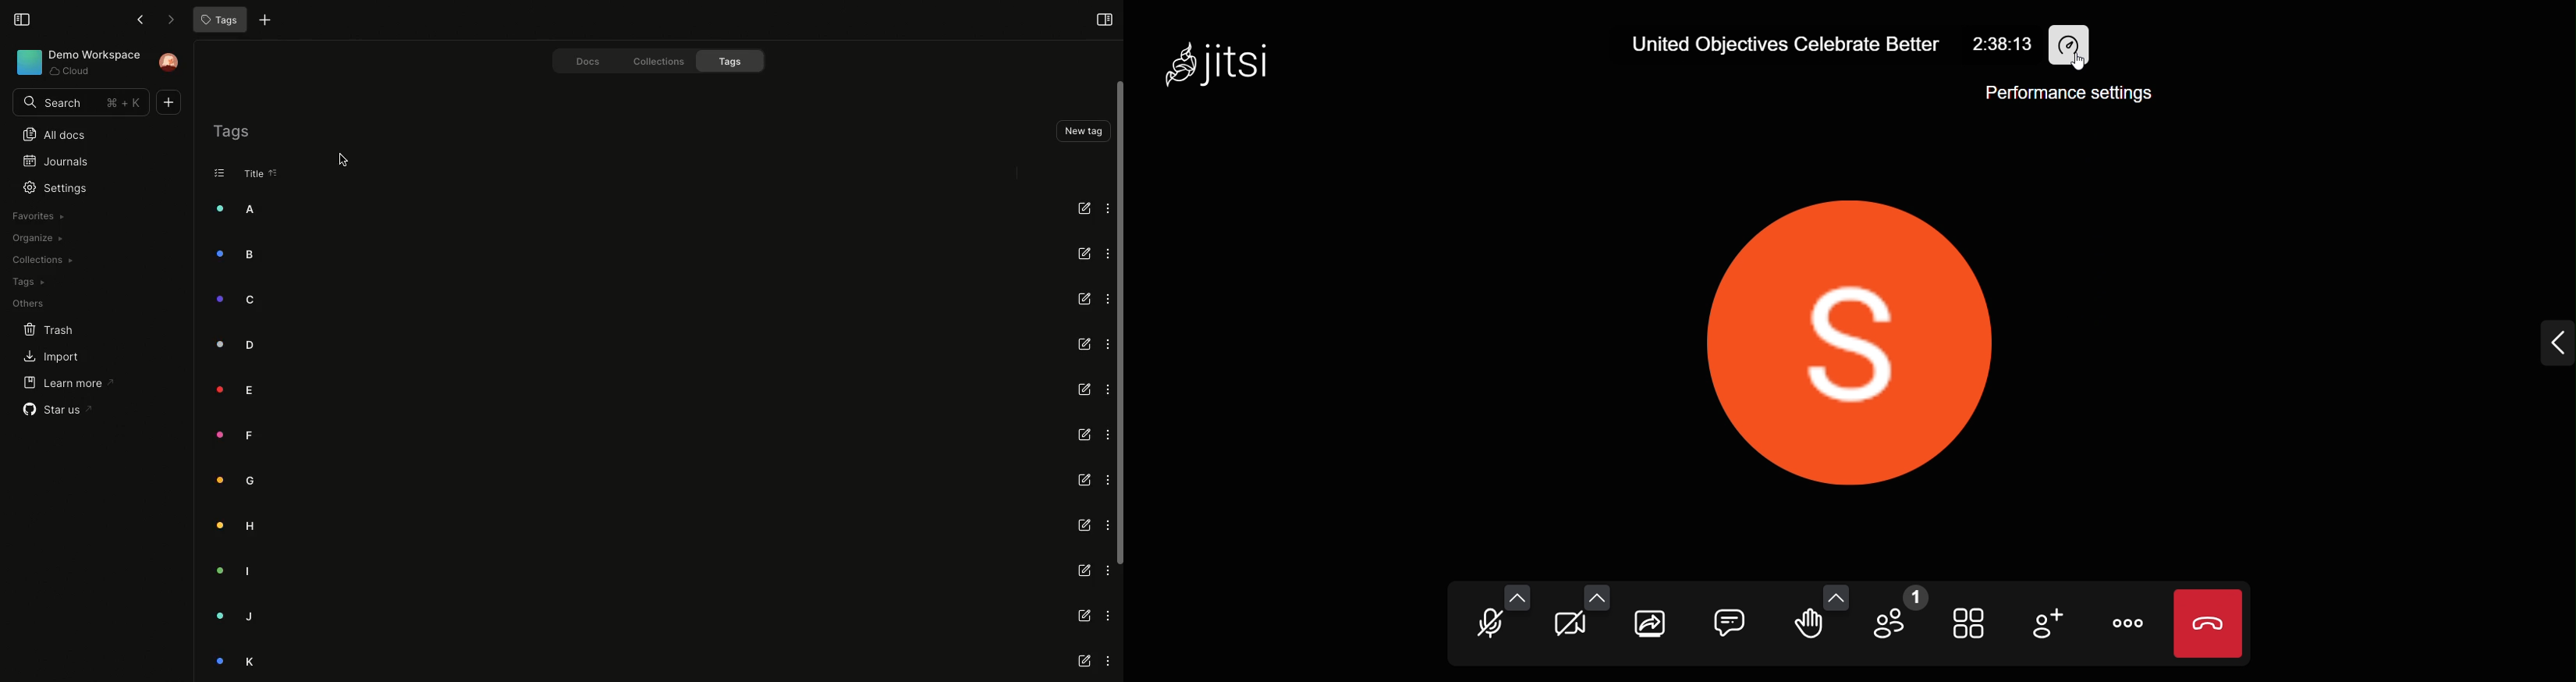 This screenshot has height=700, width=2576. I want to click on camera, so click(1564, 630).